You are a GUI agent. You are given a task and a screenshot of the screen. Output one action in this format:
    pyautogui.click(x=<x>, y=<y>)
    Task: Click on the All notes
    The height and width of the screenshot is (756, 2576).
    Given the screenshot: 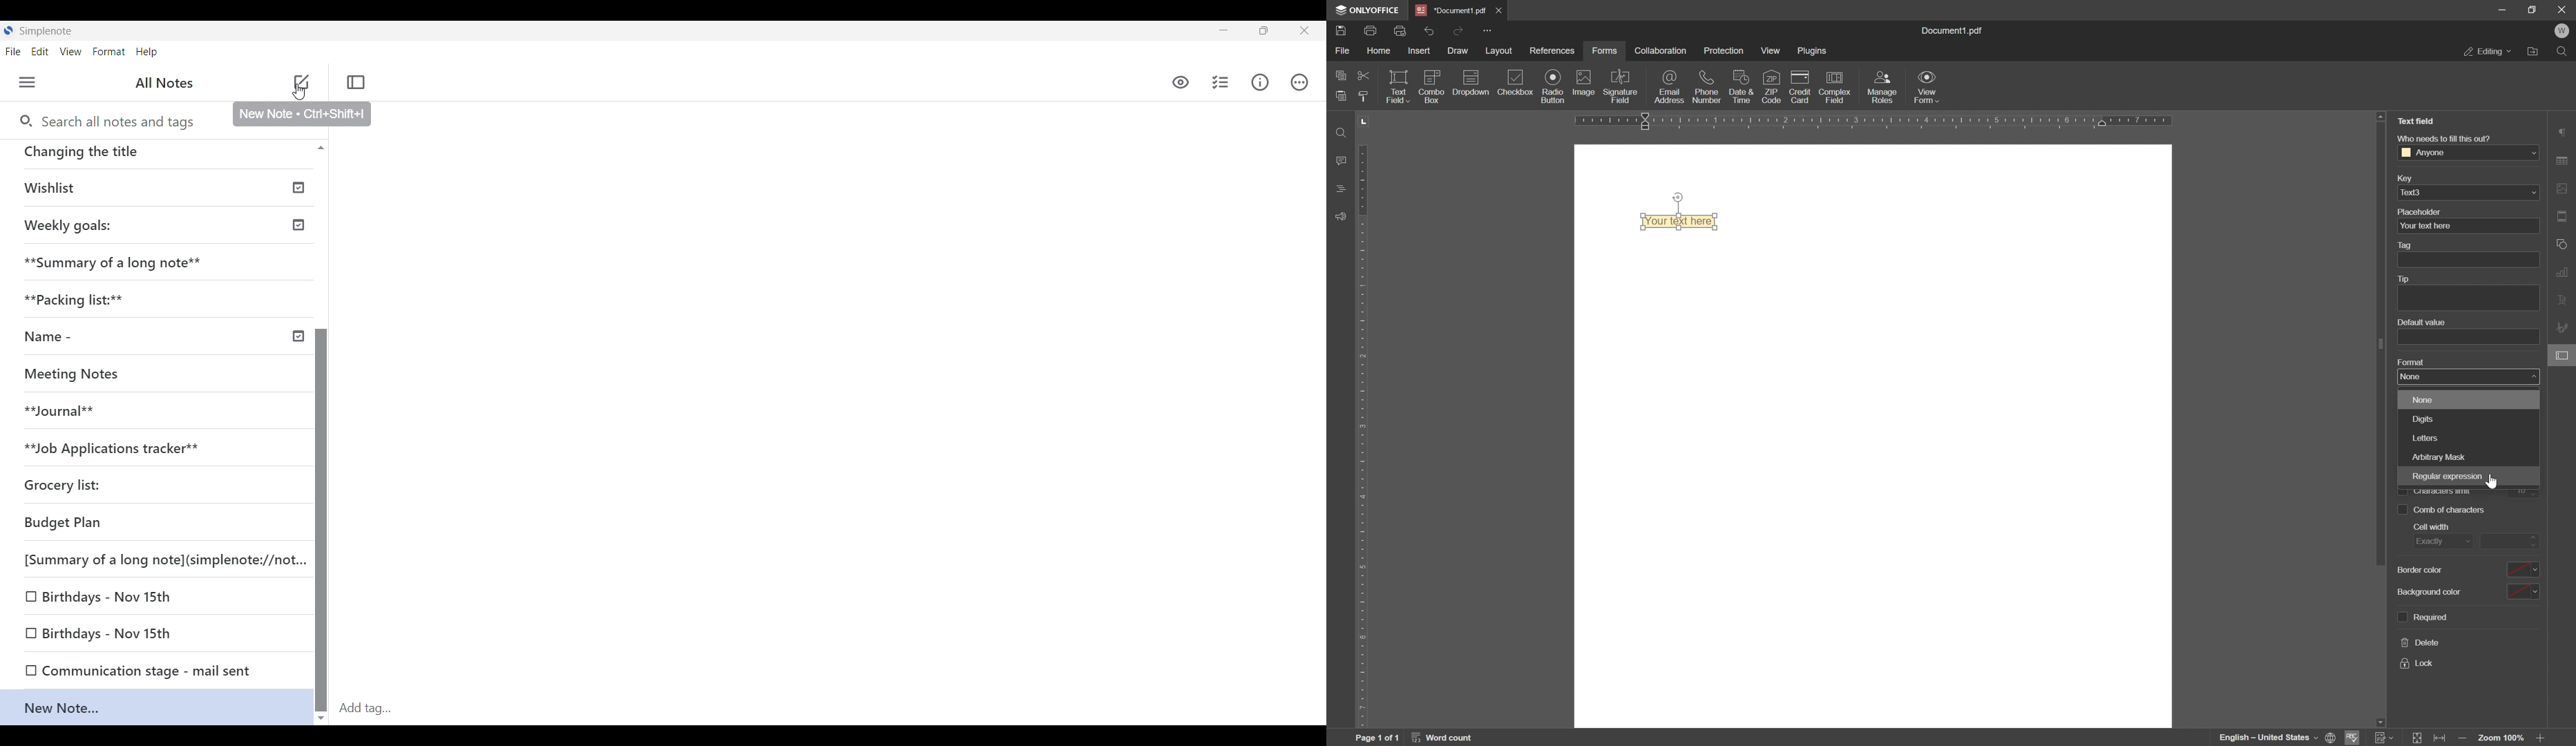 What is the action you would take?
    pyautogui.click(x=164, y=83)
    